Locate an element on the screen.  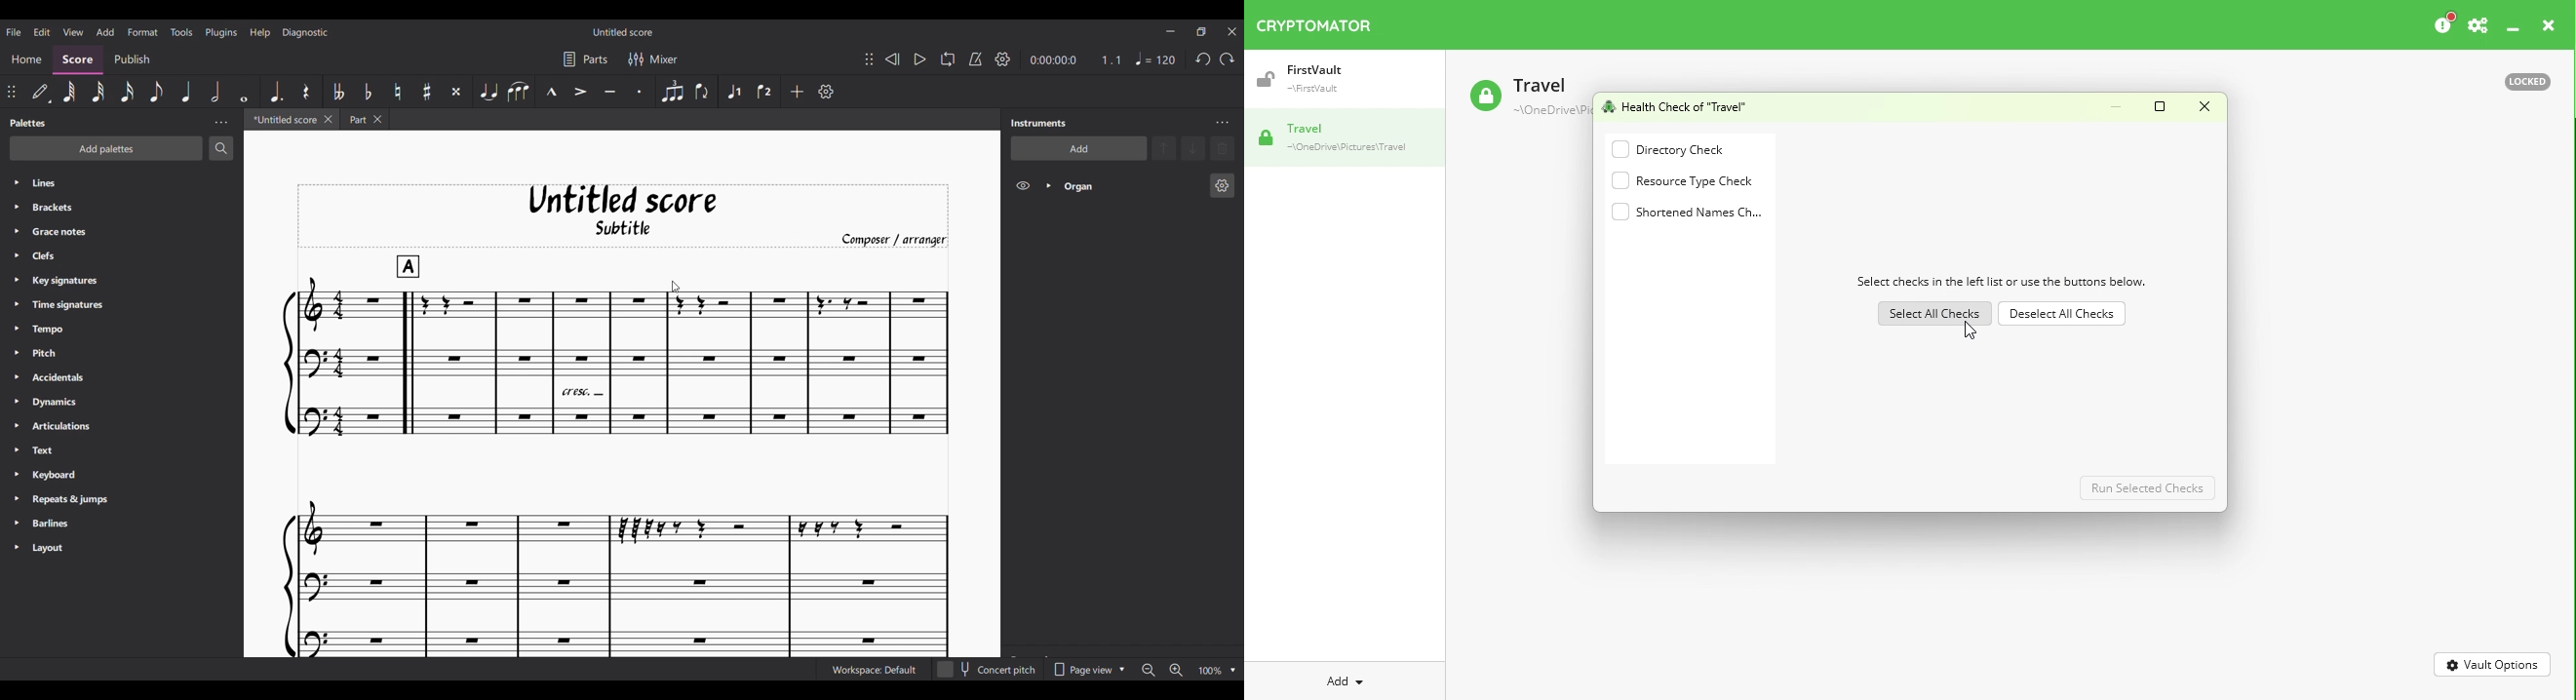
Score name is located at coordinates (624, 31).